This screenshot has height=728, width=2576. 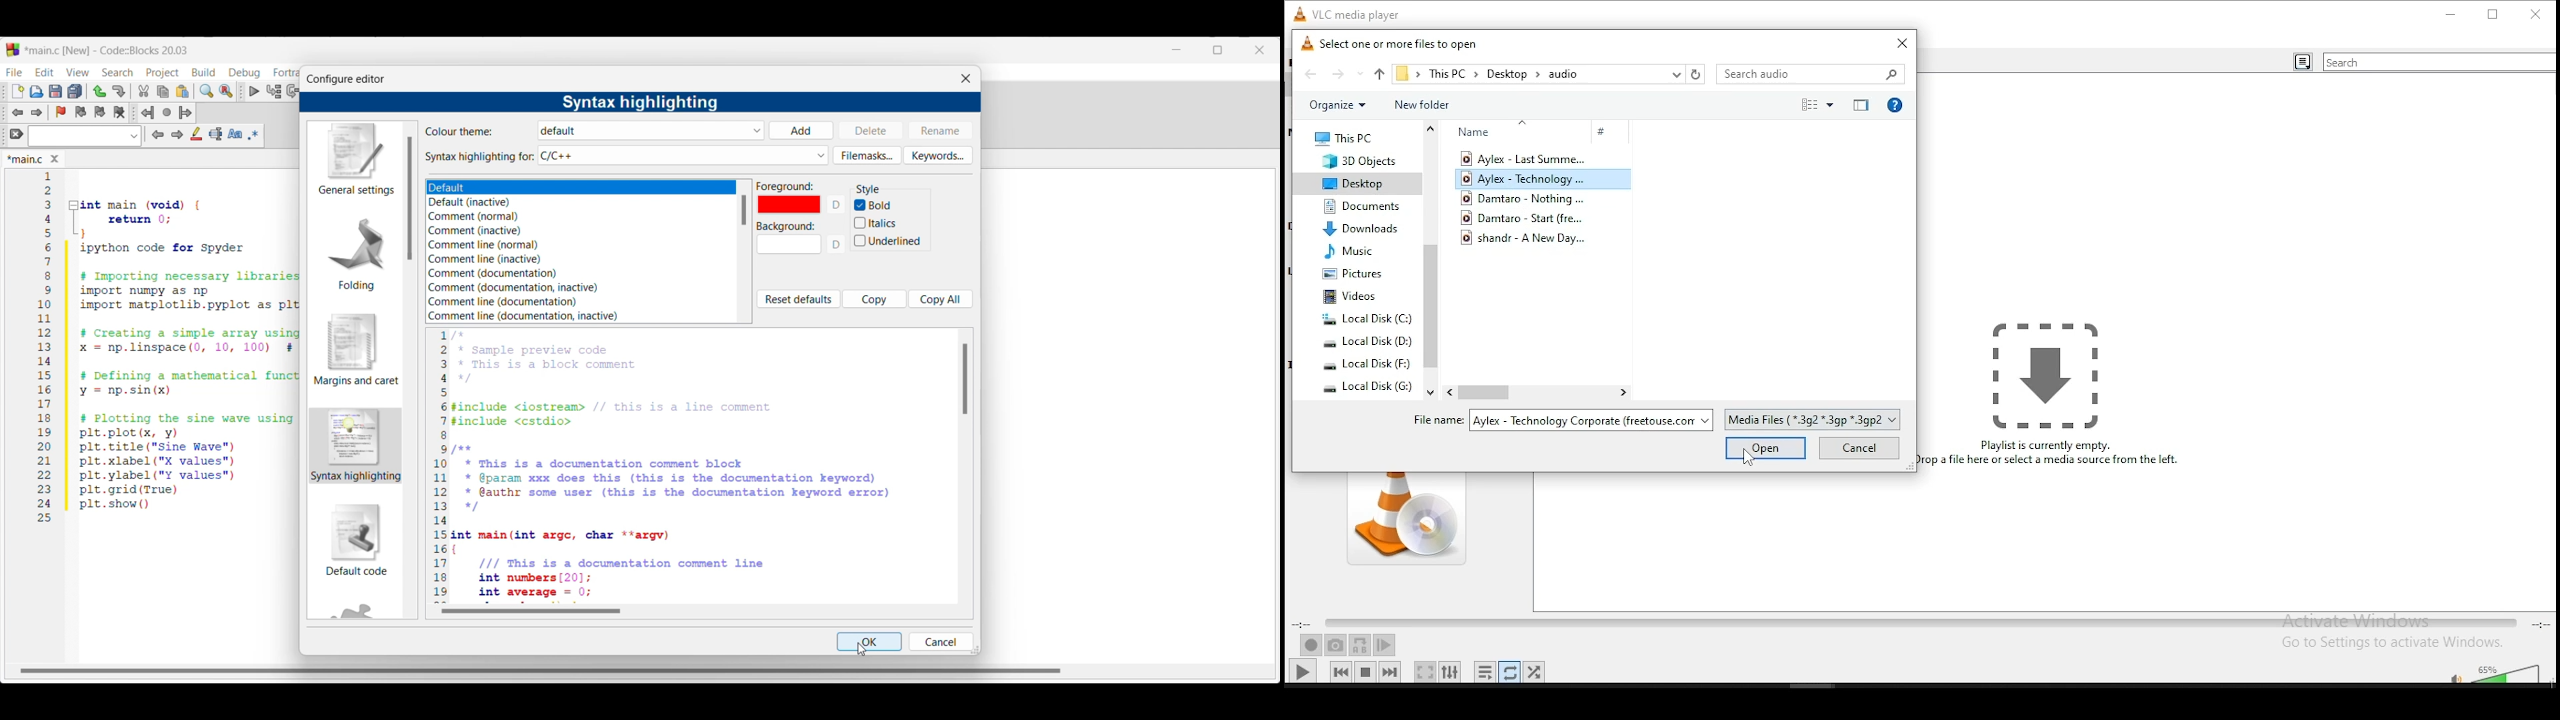 I want to click on OK highlighted by cursor, so click(x=869, y=641).